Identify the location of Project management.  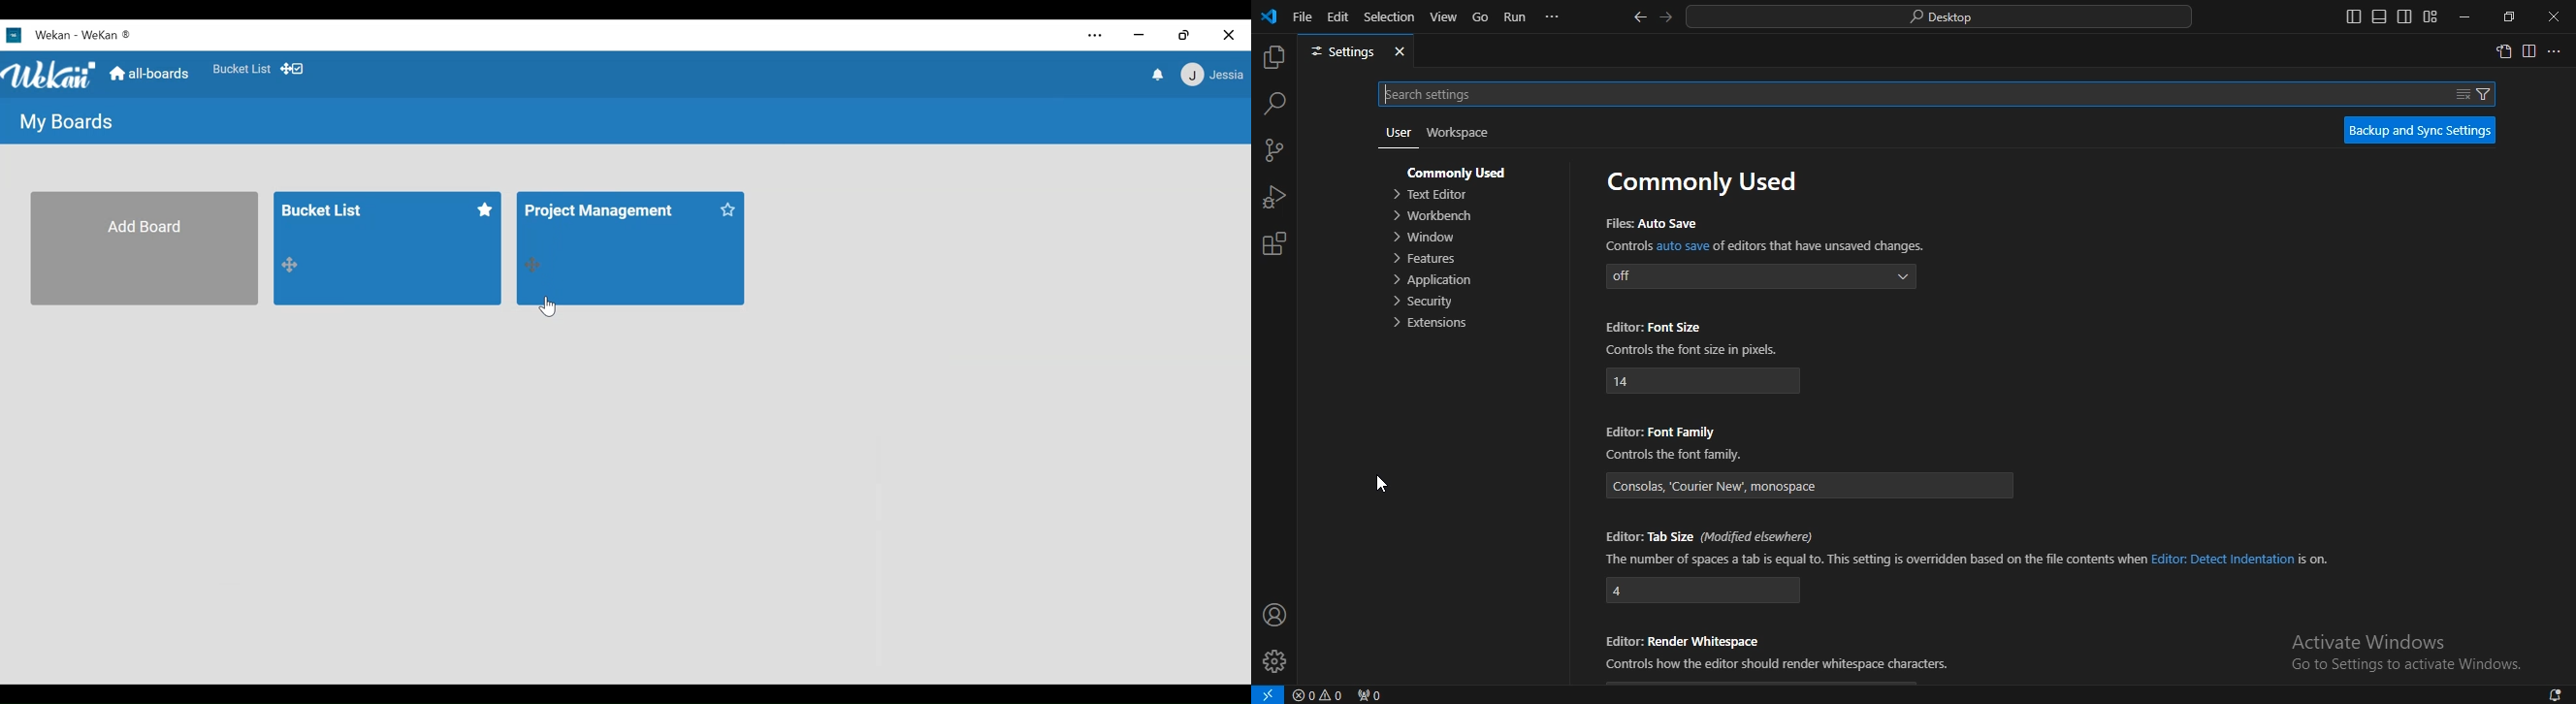
(631, 248).